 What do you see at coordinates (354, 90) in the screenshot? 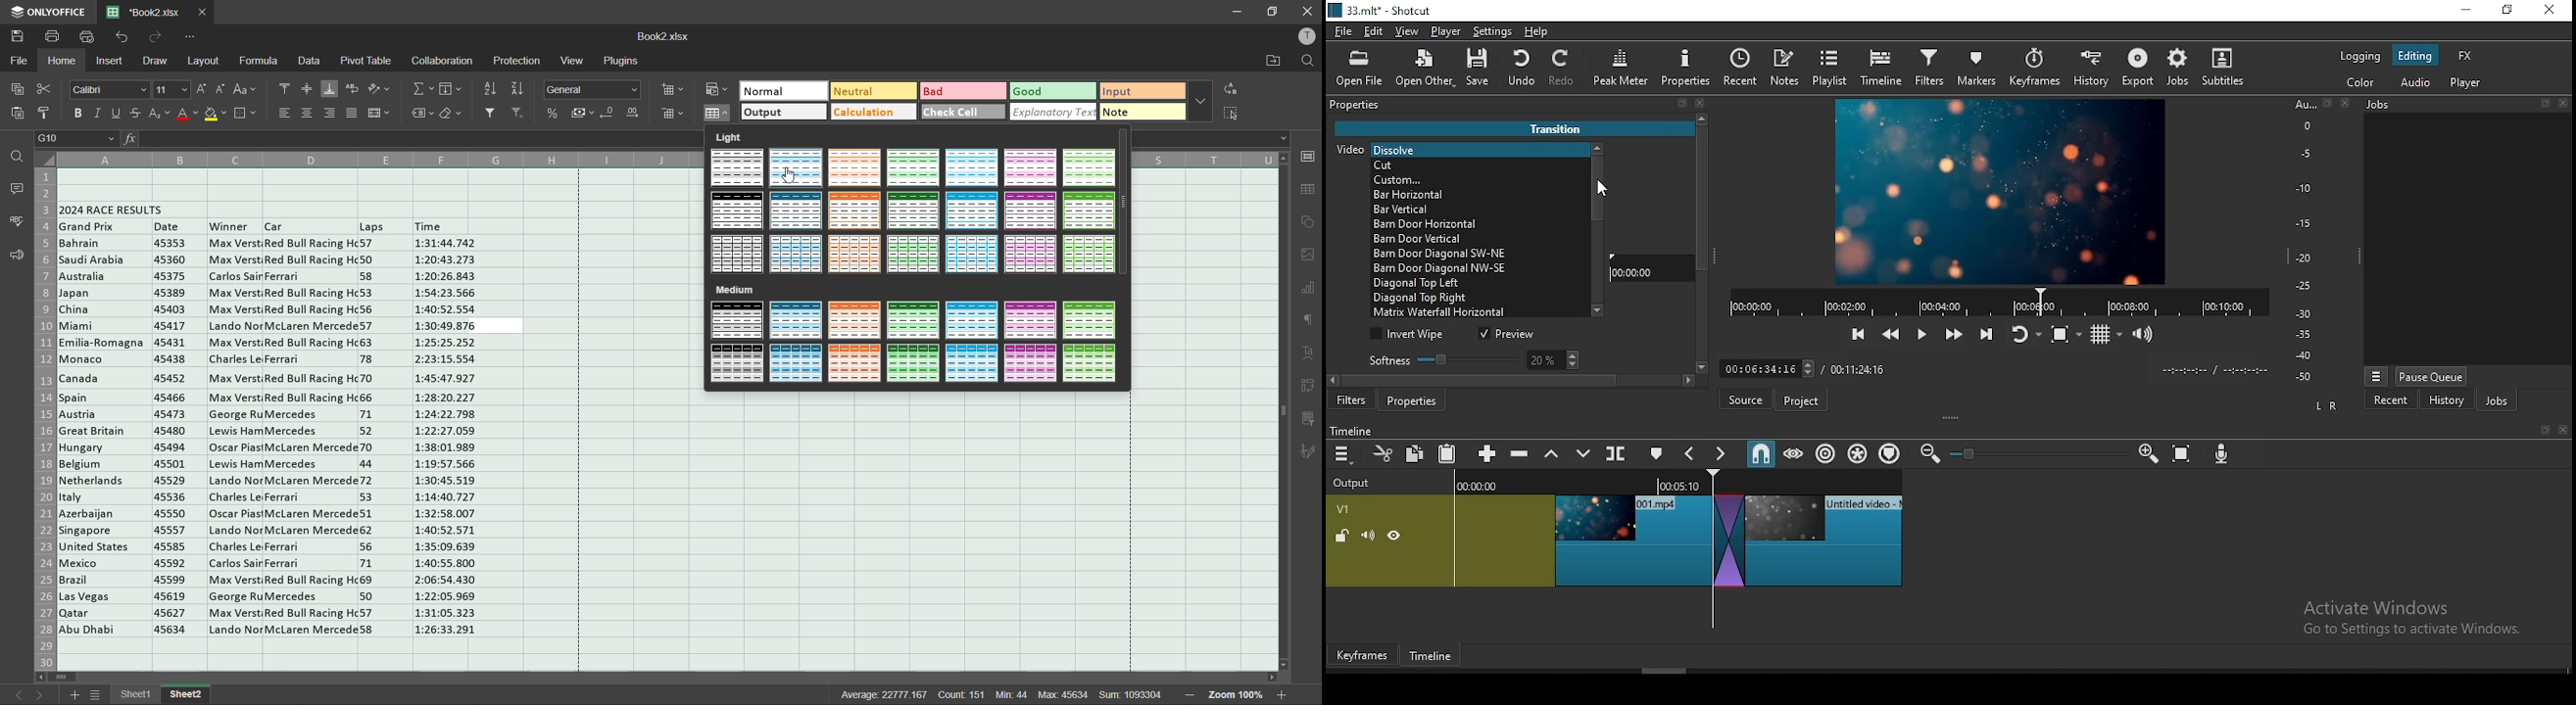
I see `wrap text` at bounding box center [354, 90].